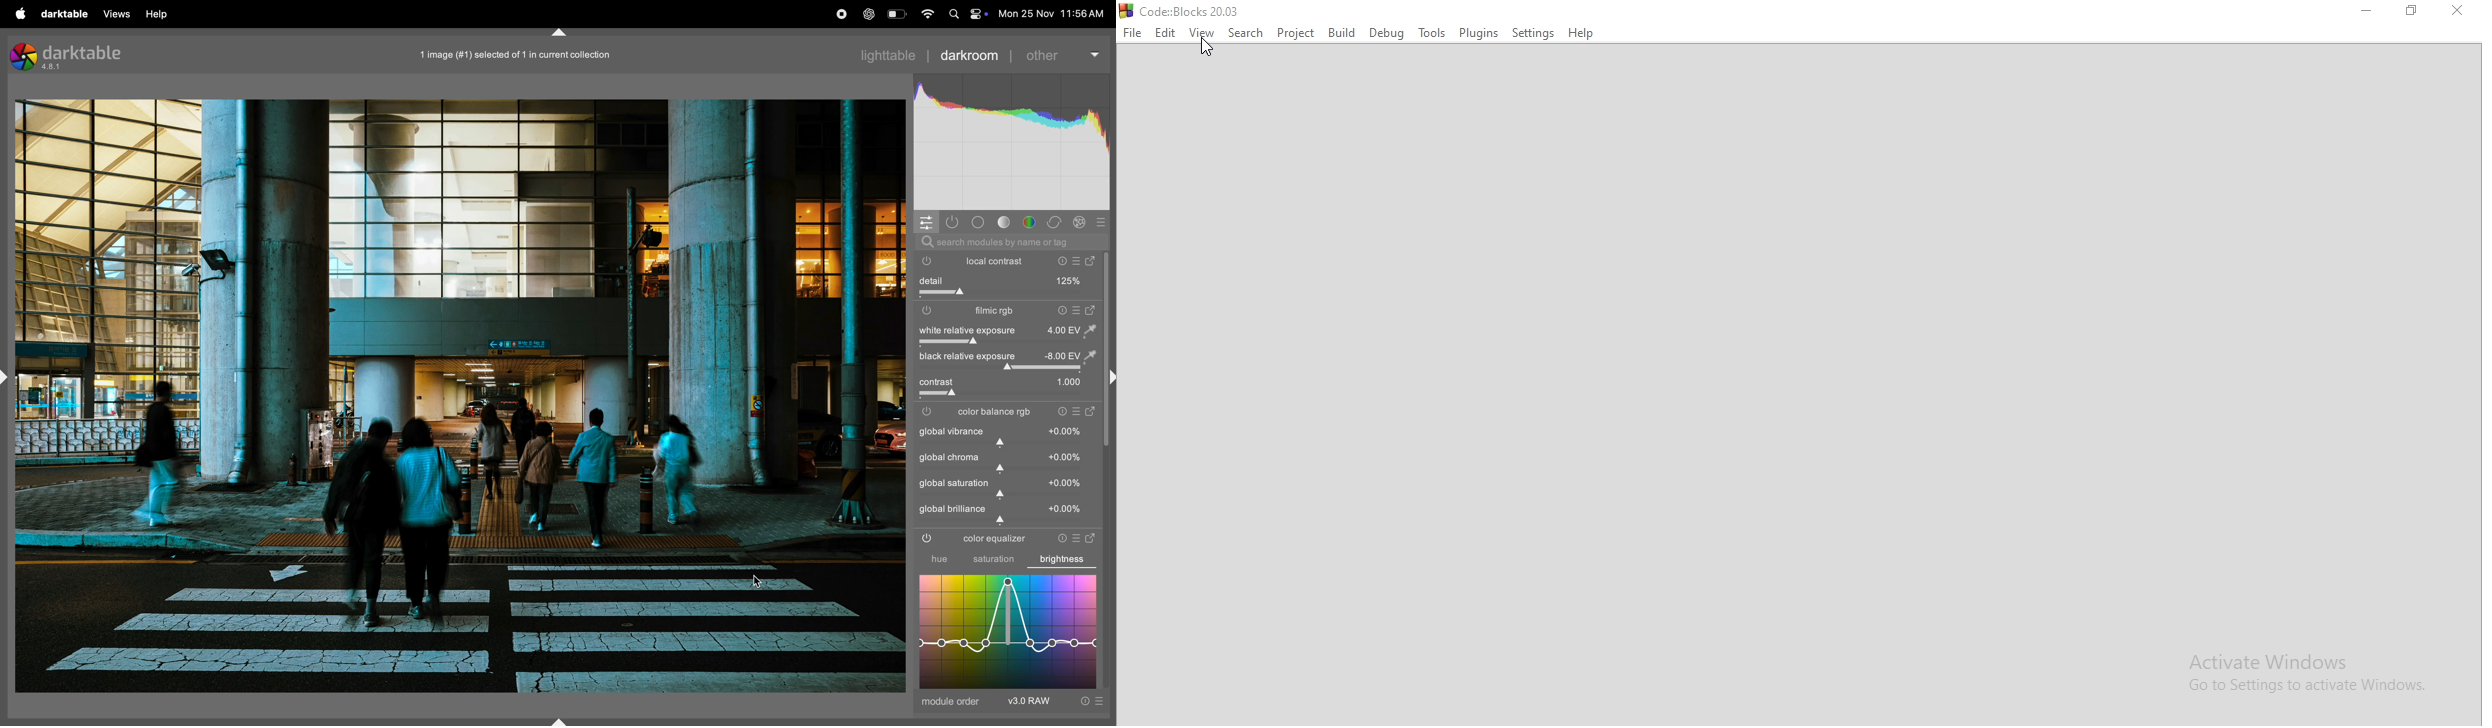  Describe the element at coordinates (889, 54) in the screenshot. I see `light table` at that location.